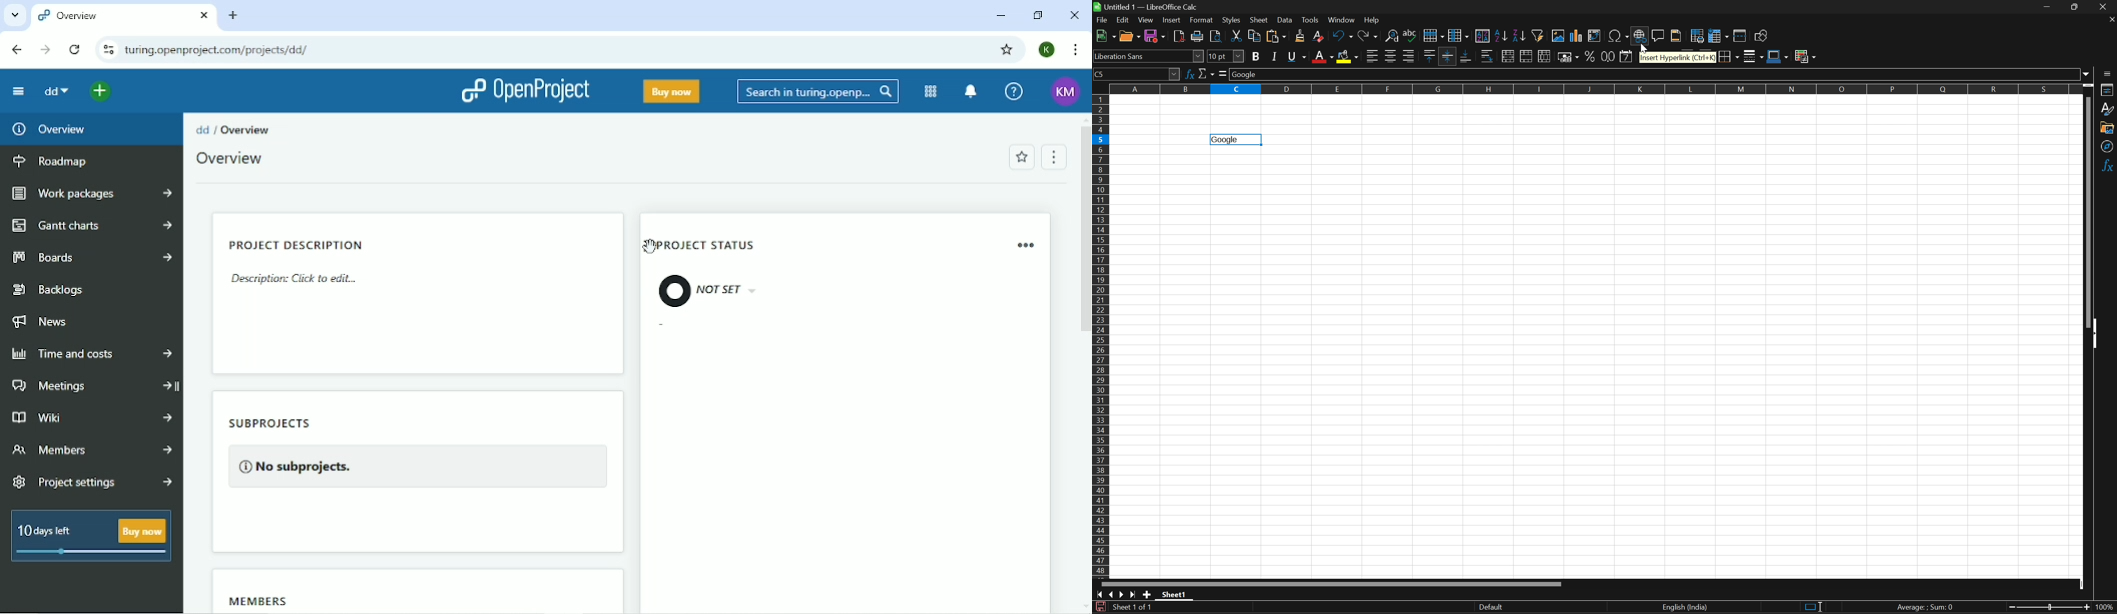 Image resolution: width=2128 pixels, height=616 pixels. What do you see at coordinates (1276, 37) in the screenshot?
I see `Paste` at bounding box center [1276, 37].